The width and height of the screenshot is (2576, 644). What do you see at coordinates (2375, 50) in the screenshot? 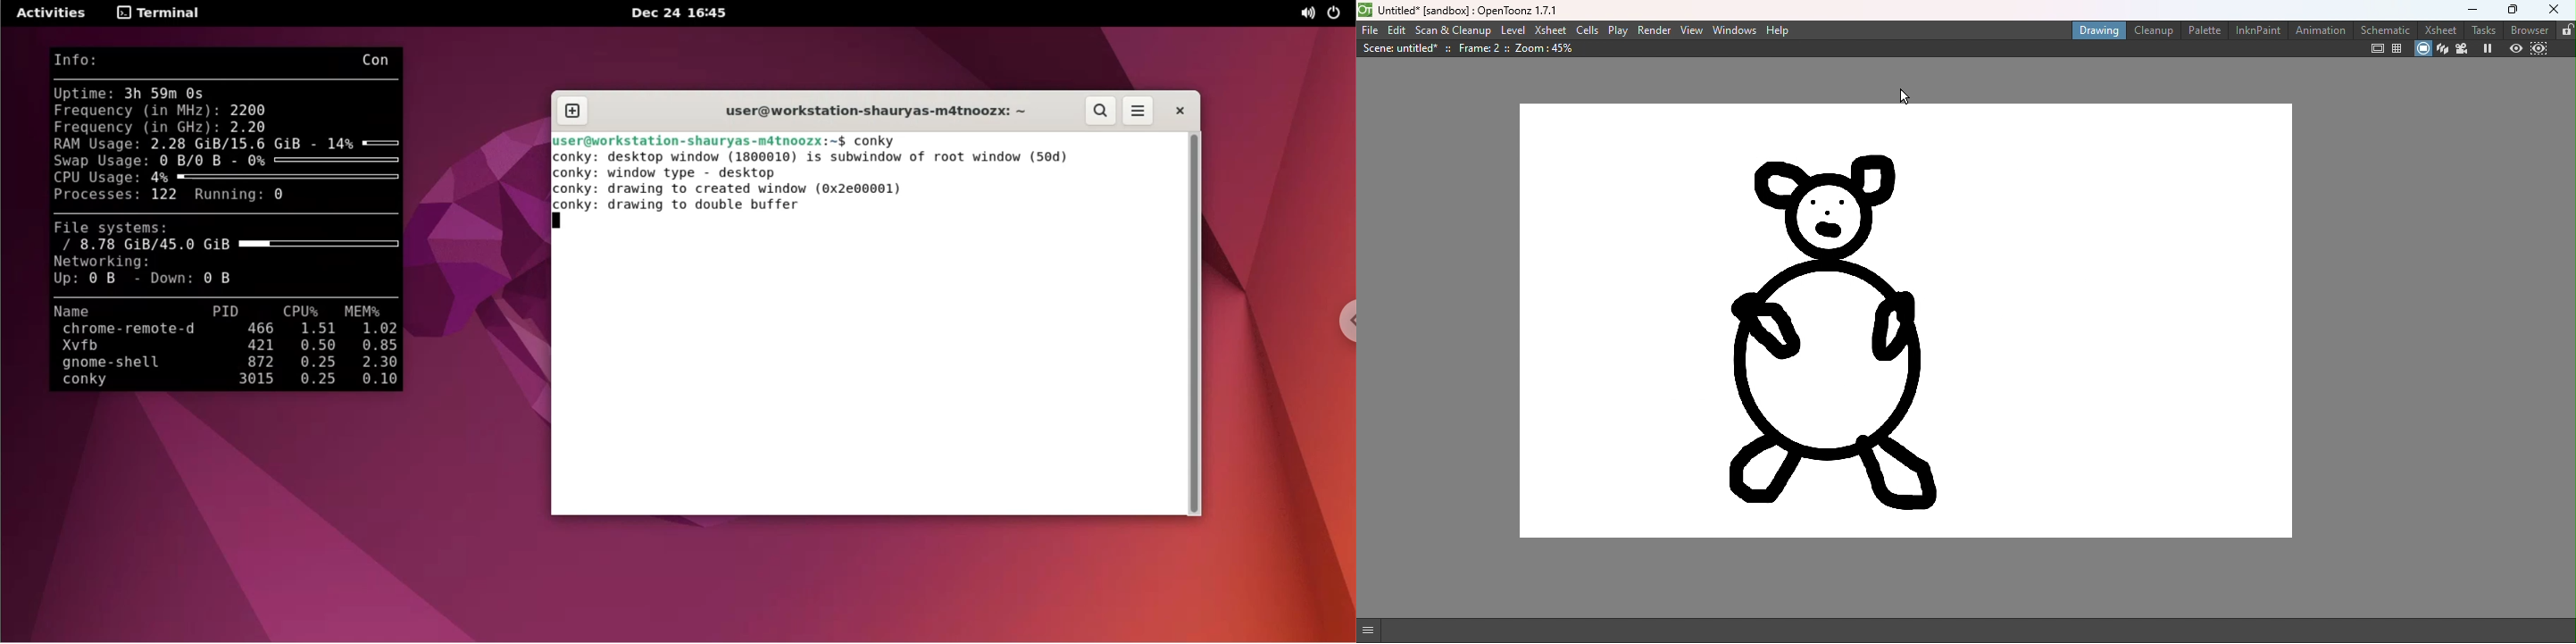
I see `Safe area` at bounding box center [2375, 50].